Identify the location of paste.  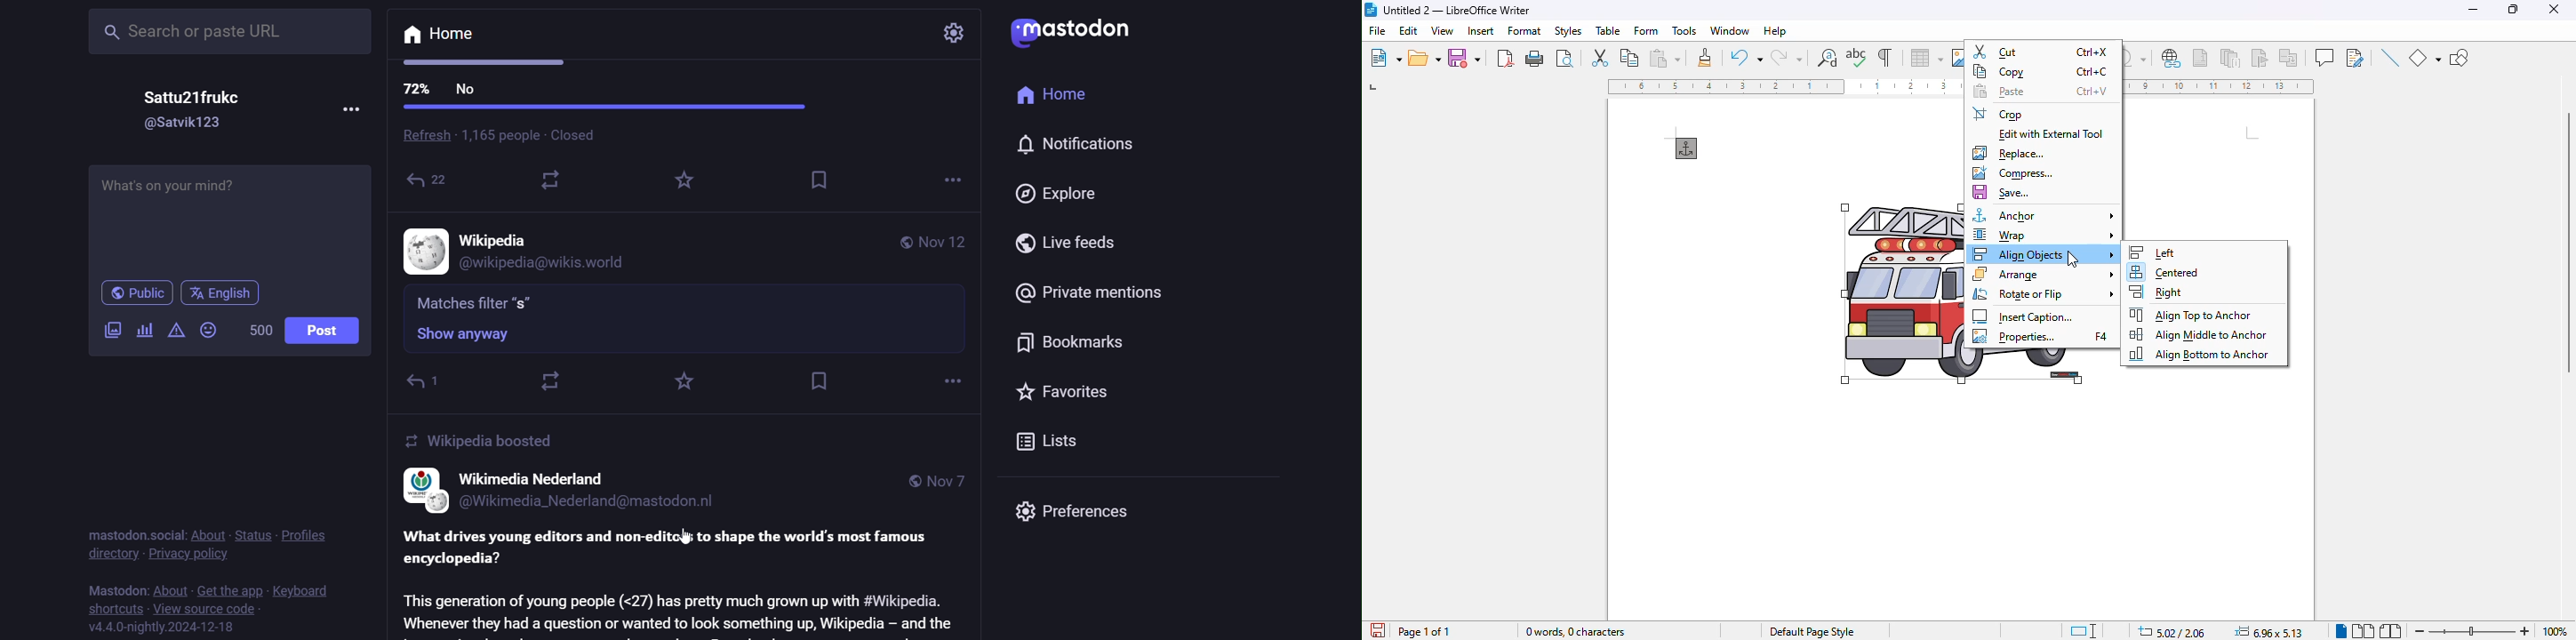
(2039, 92).